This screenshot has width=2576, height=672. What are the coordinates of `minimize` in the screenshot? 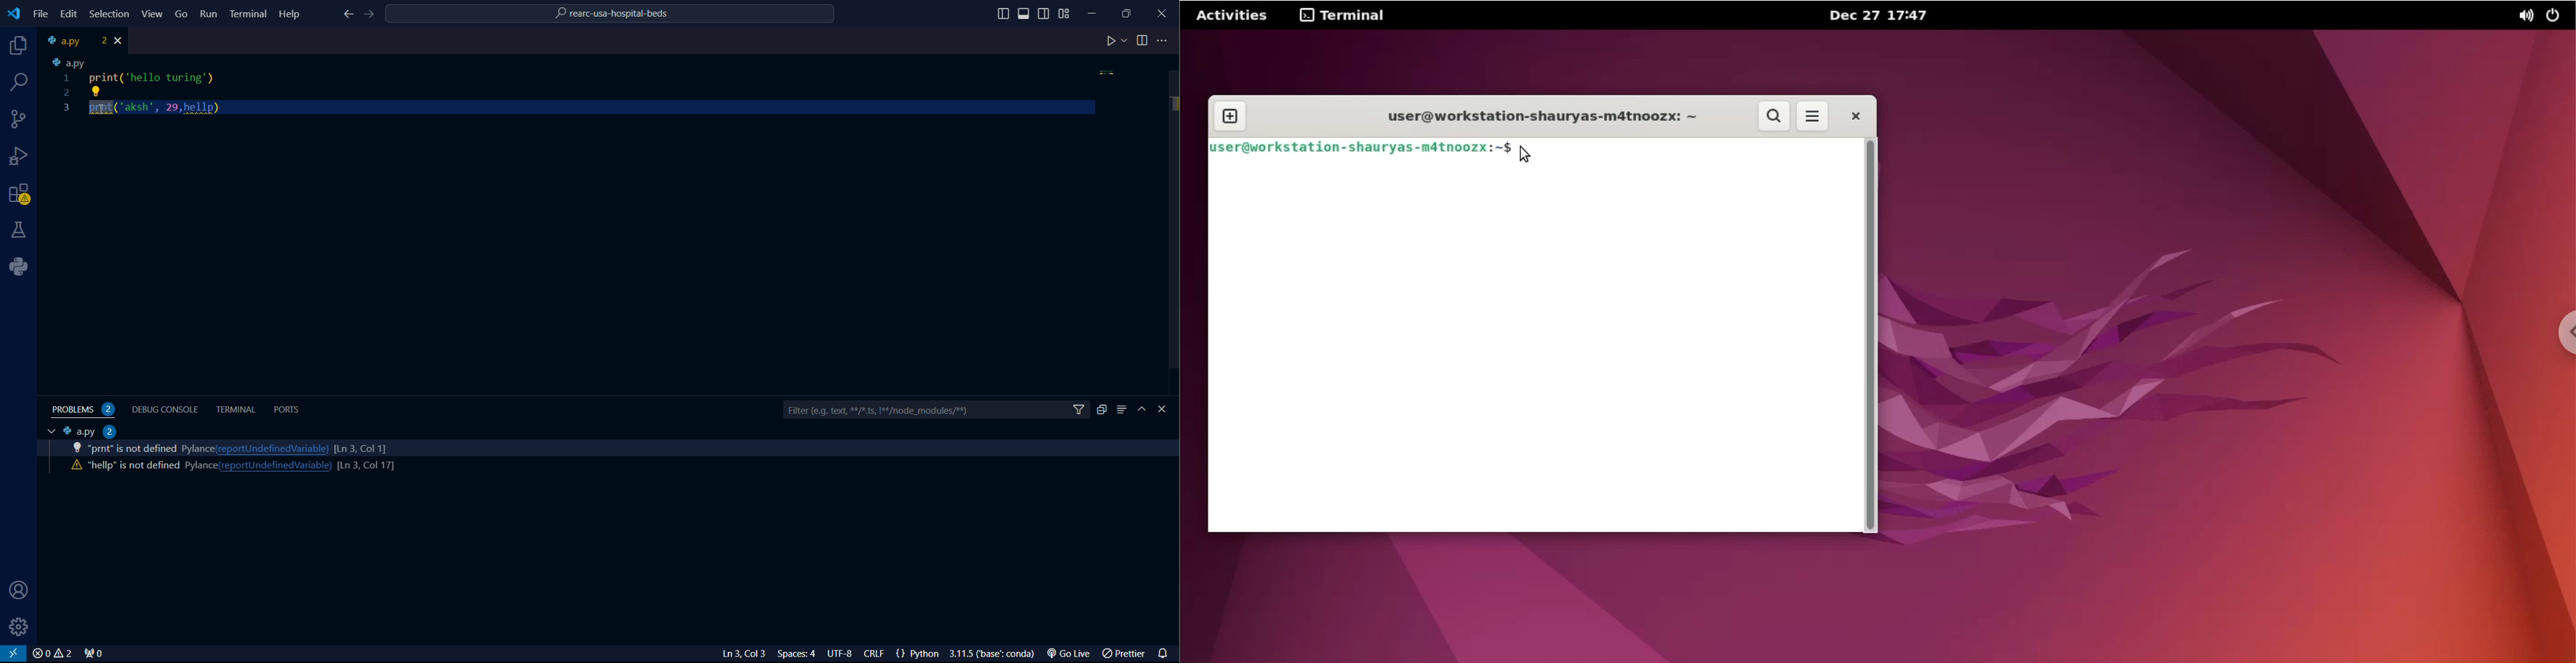 It's located at (1096, 10).